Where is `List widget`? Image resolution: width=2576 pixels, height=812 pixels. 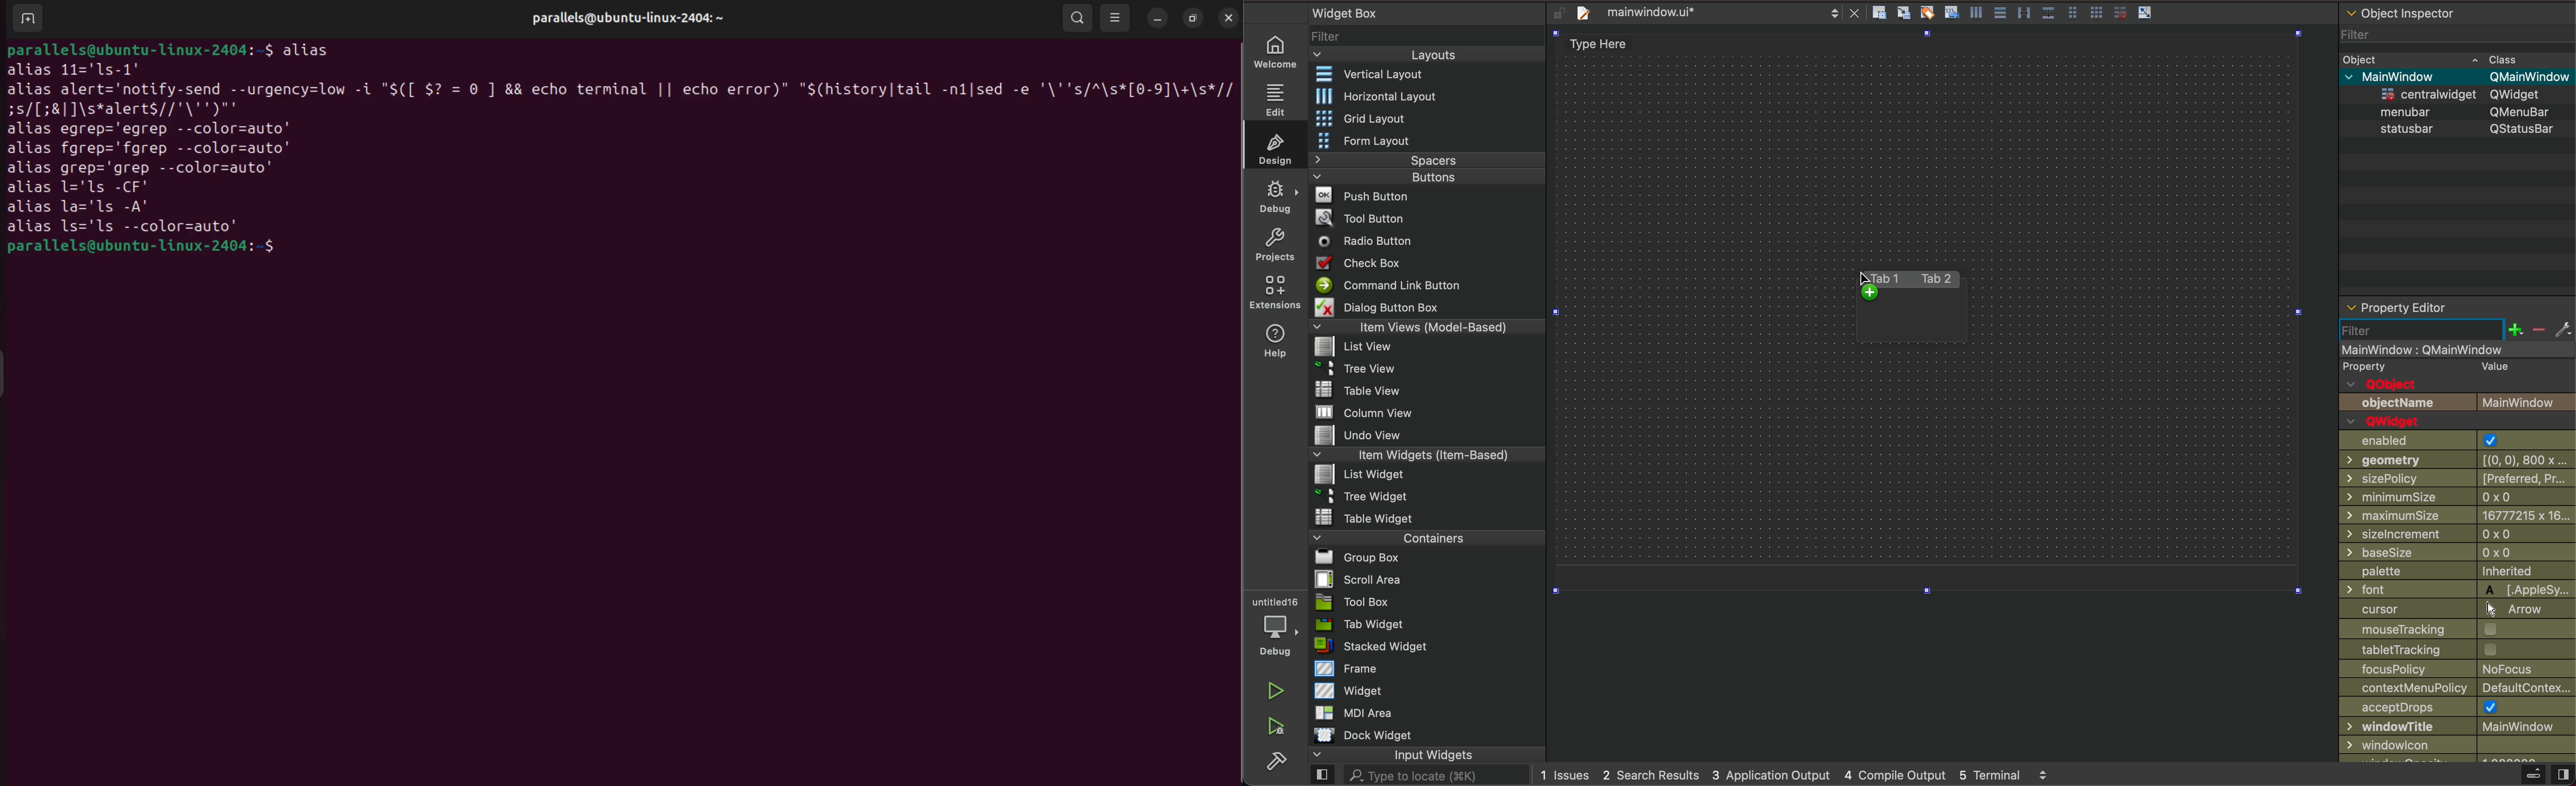 List widget is located at coordinates (1354, 474).